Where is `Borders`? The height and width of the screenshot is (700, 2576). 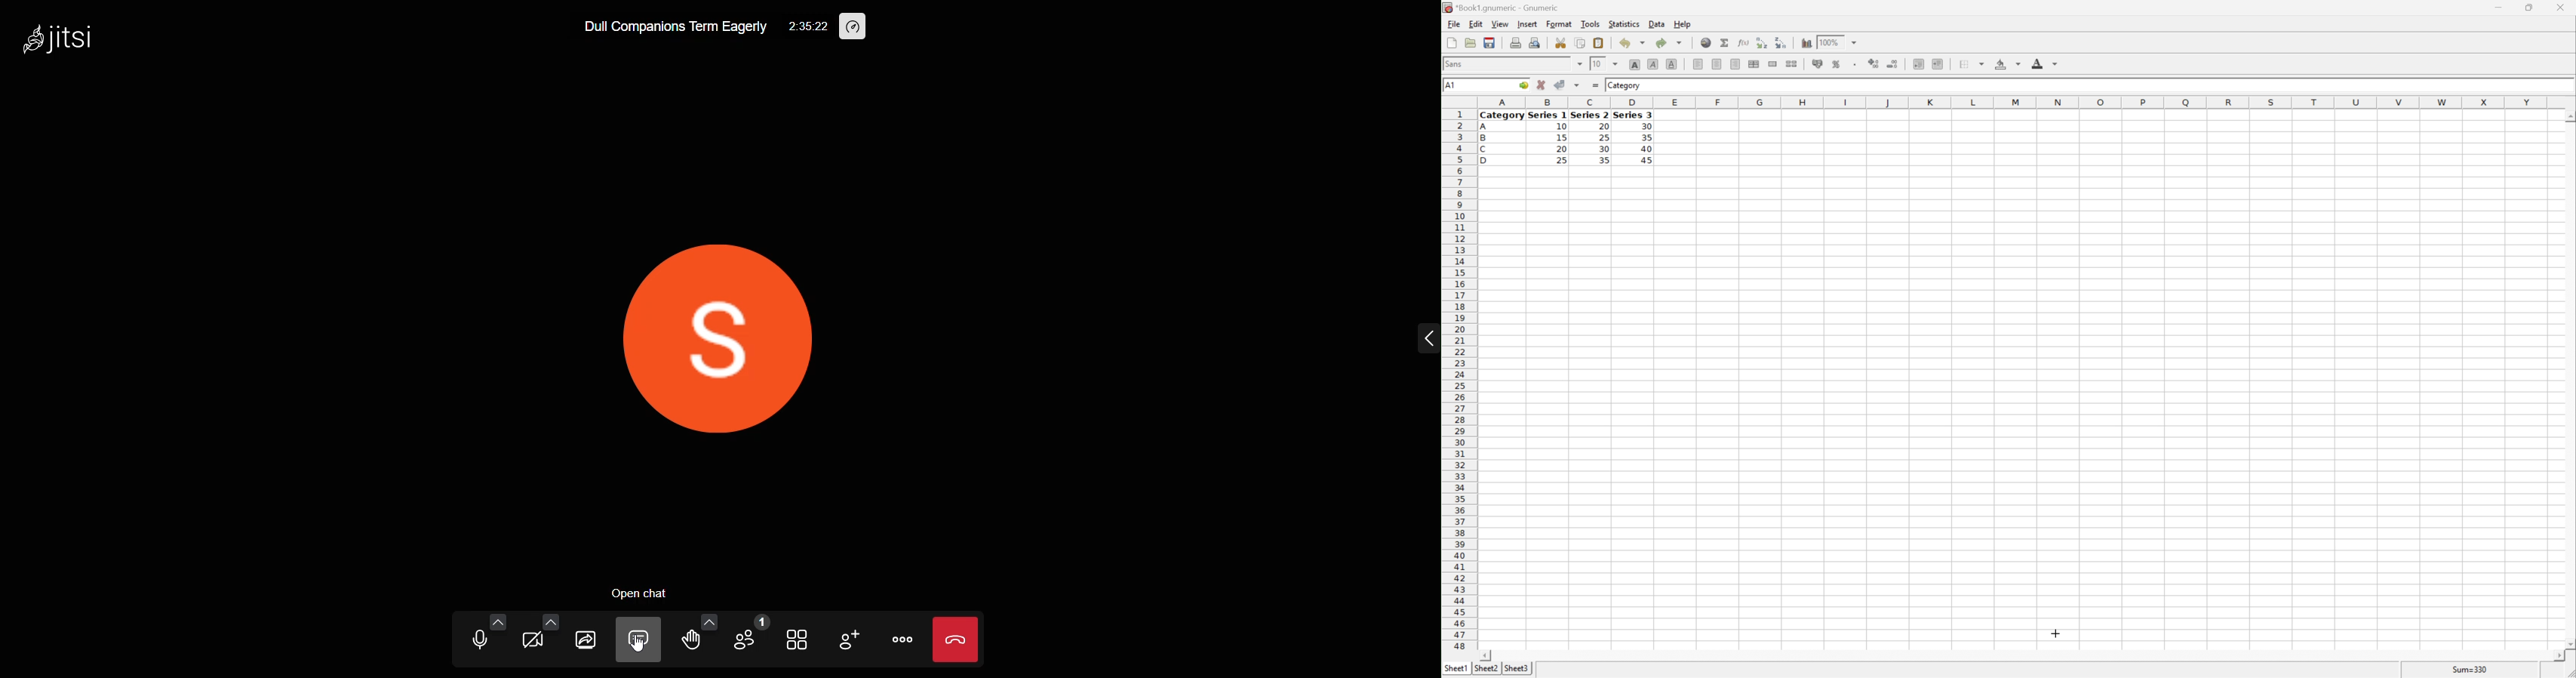
Borders is located at coordinates (1974, 63).